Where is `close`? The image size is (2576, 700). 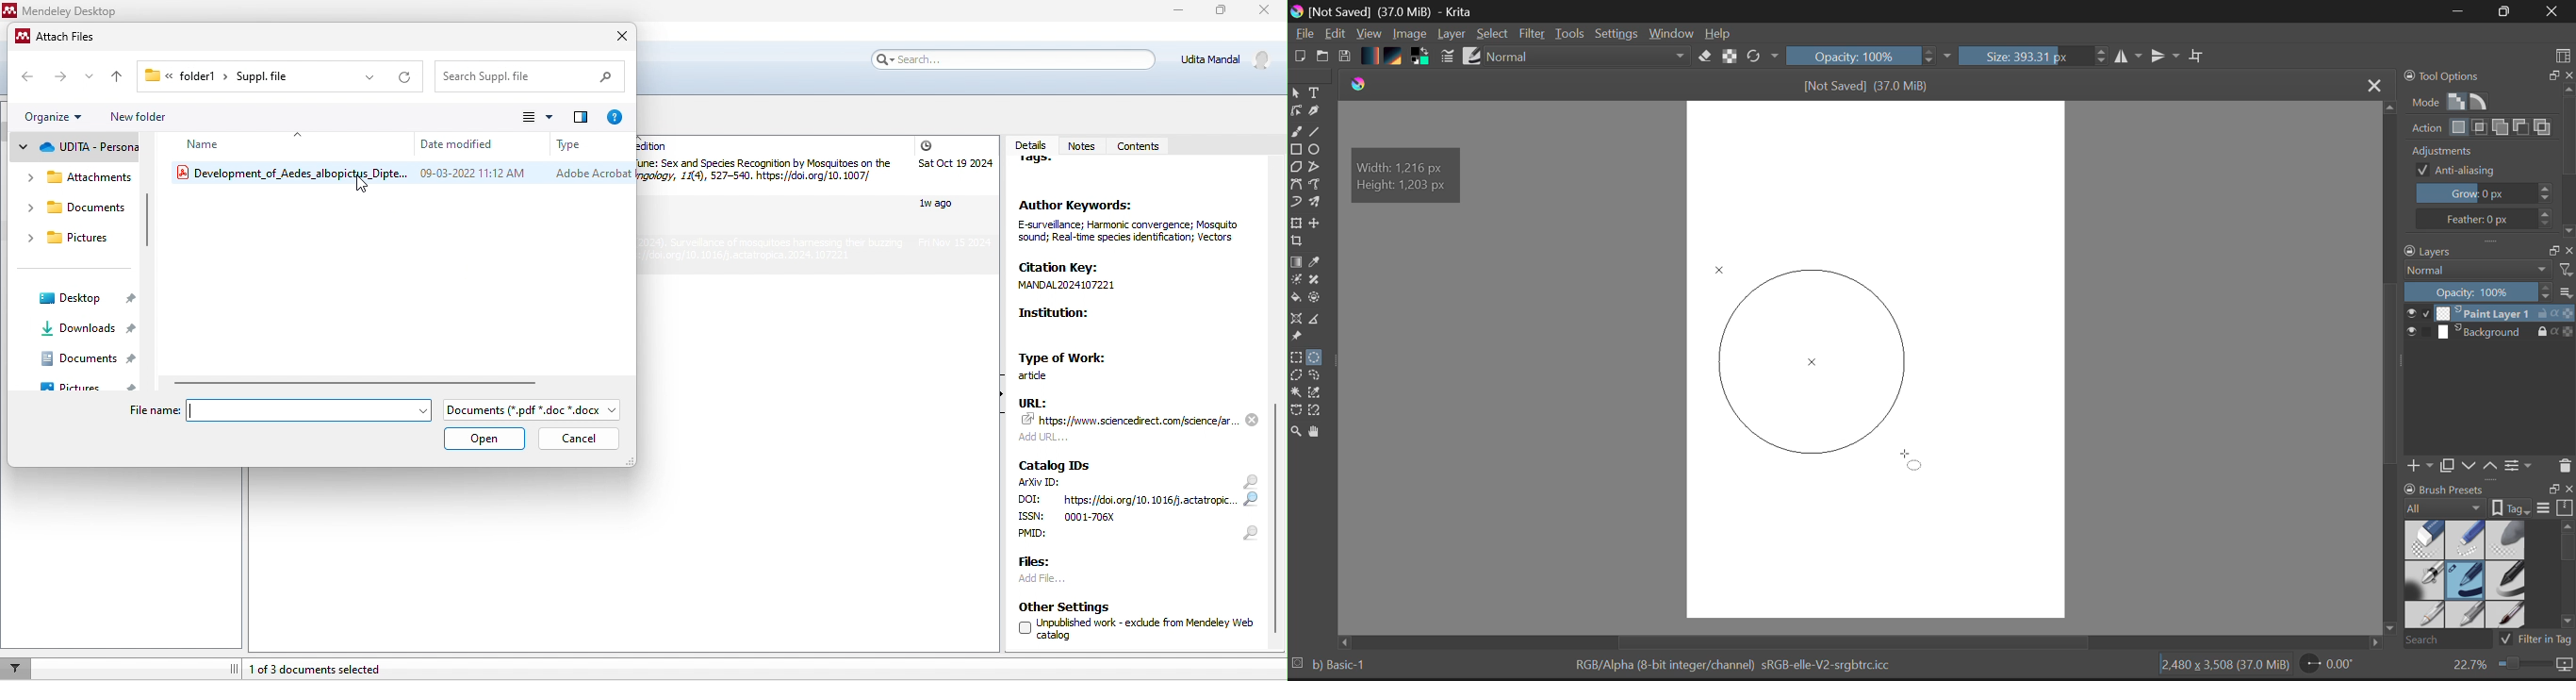 close is located at coordinates (617, 36).